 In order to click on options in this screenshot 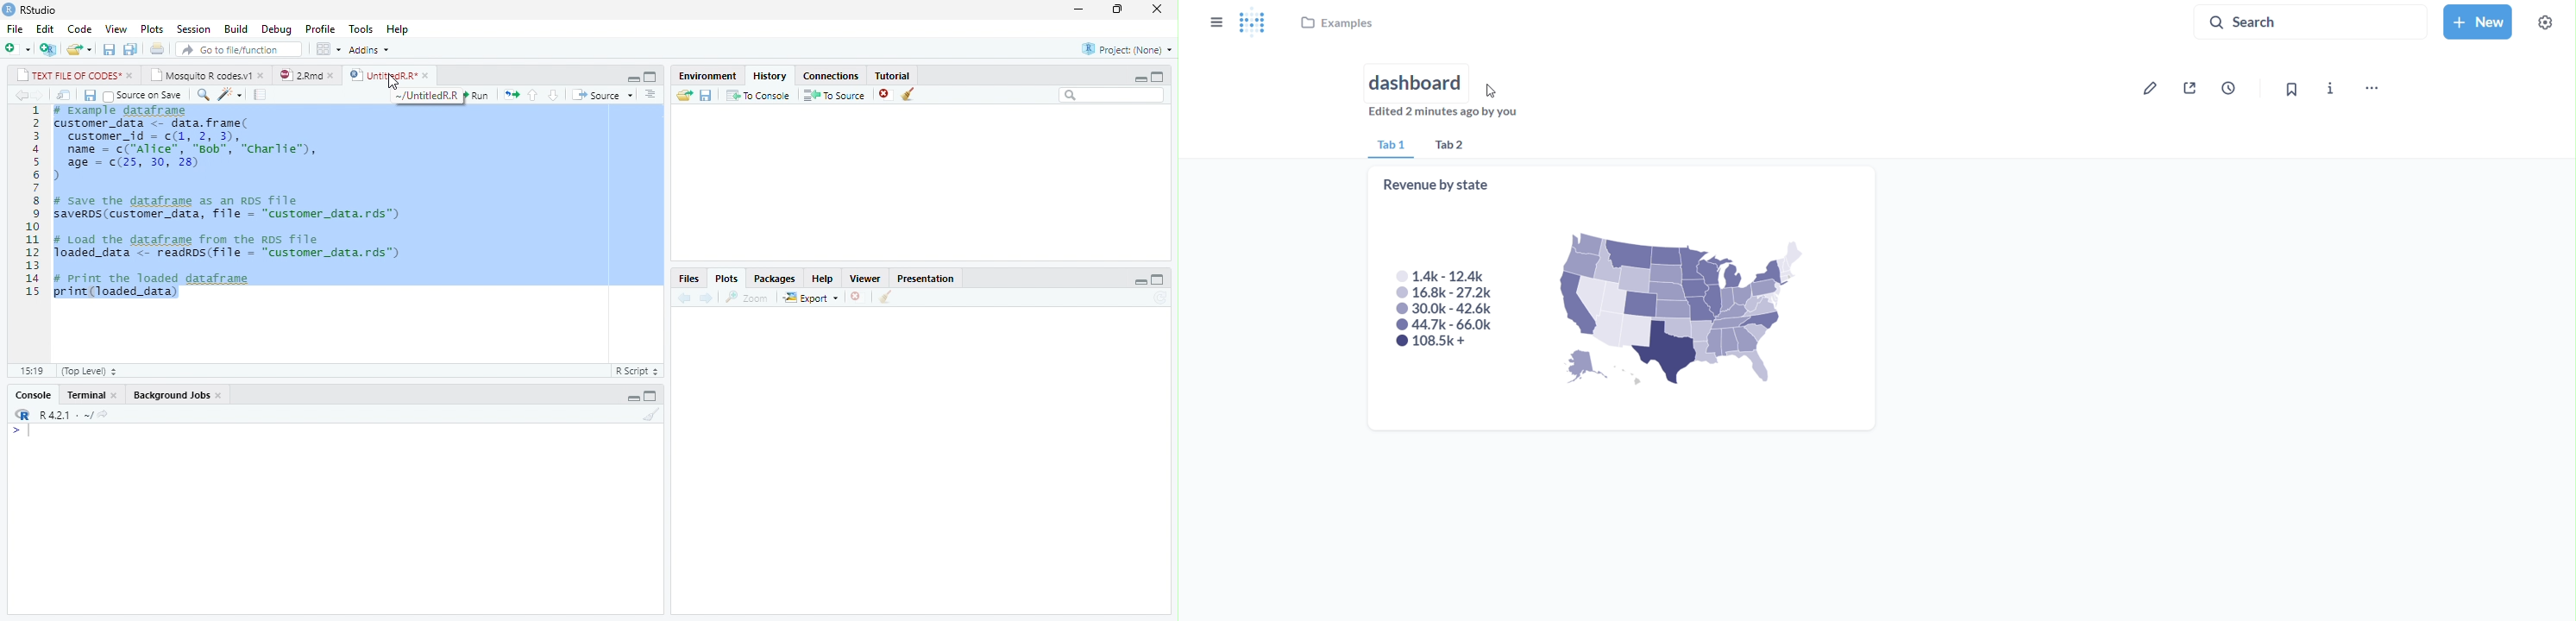, I will do `click(328, 49)`.